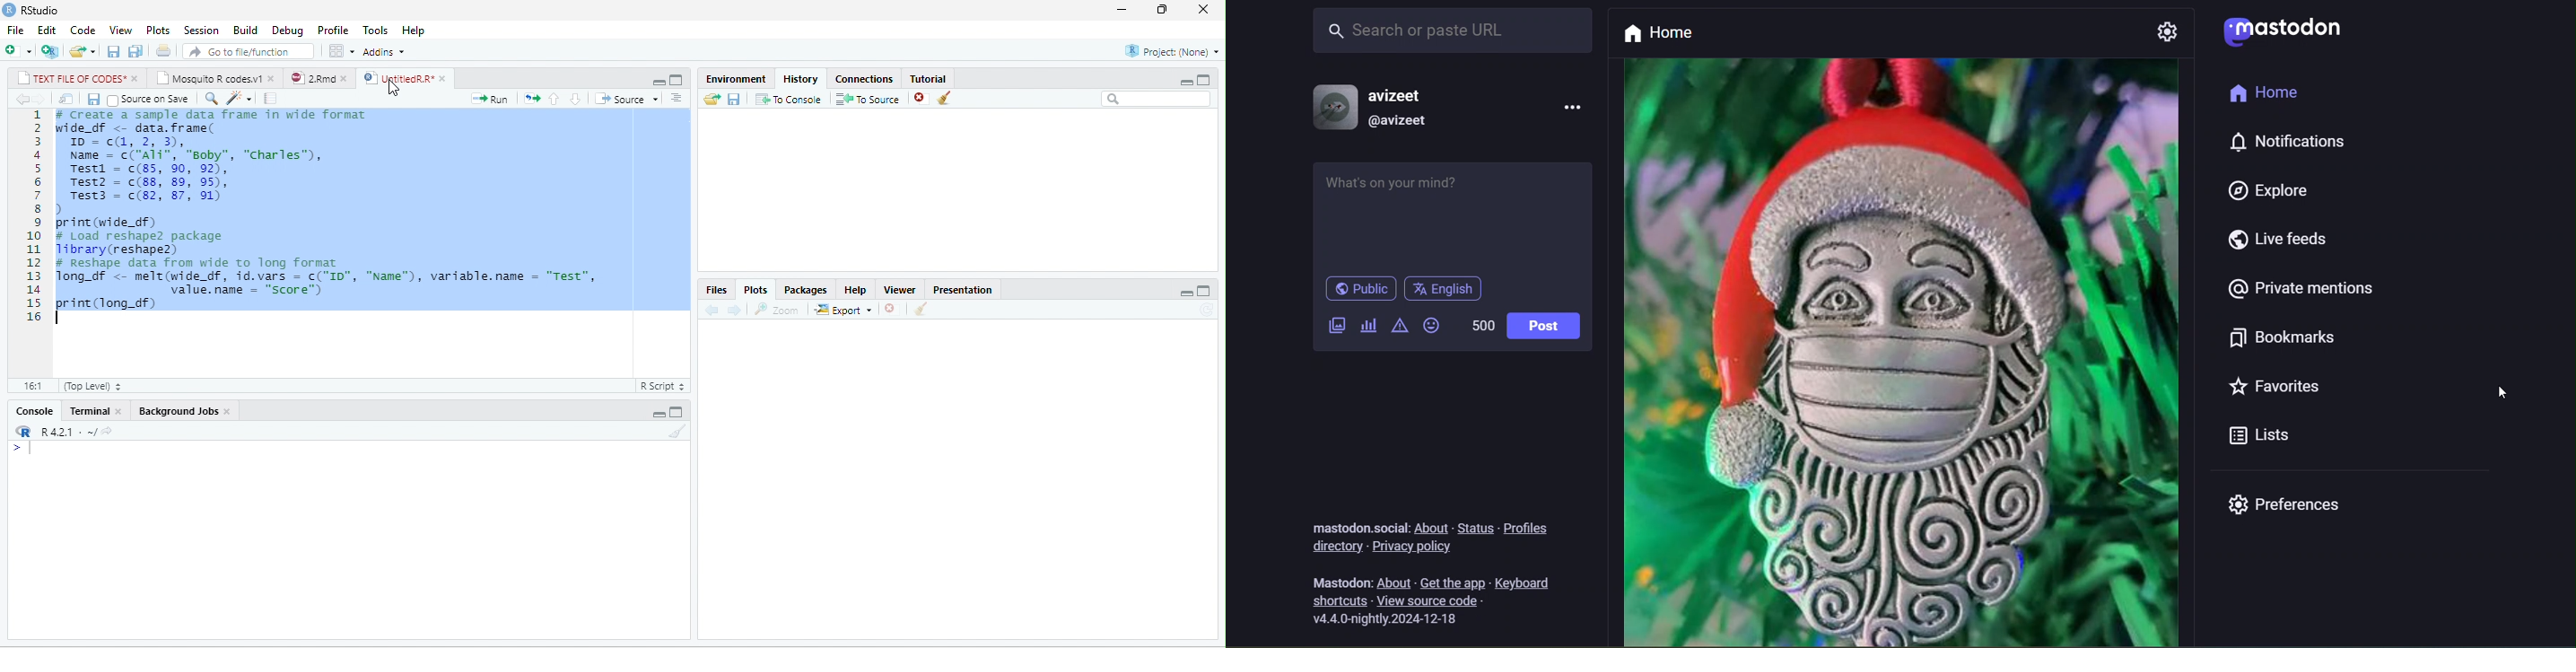 The image size is (2576, 672). I want to click on # Load reshape2 package Library(reshape2), so click(153, 243).